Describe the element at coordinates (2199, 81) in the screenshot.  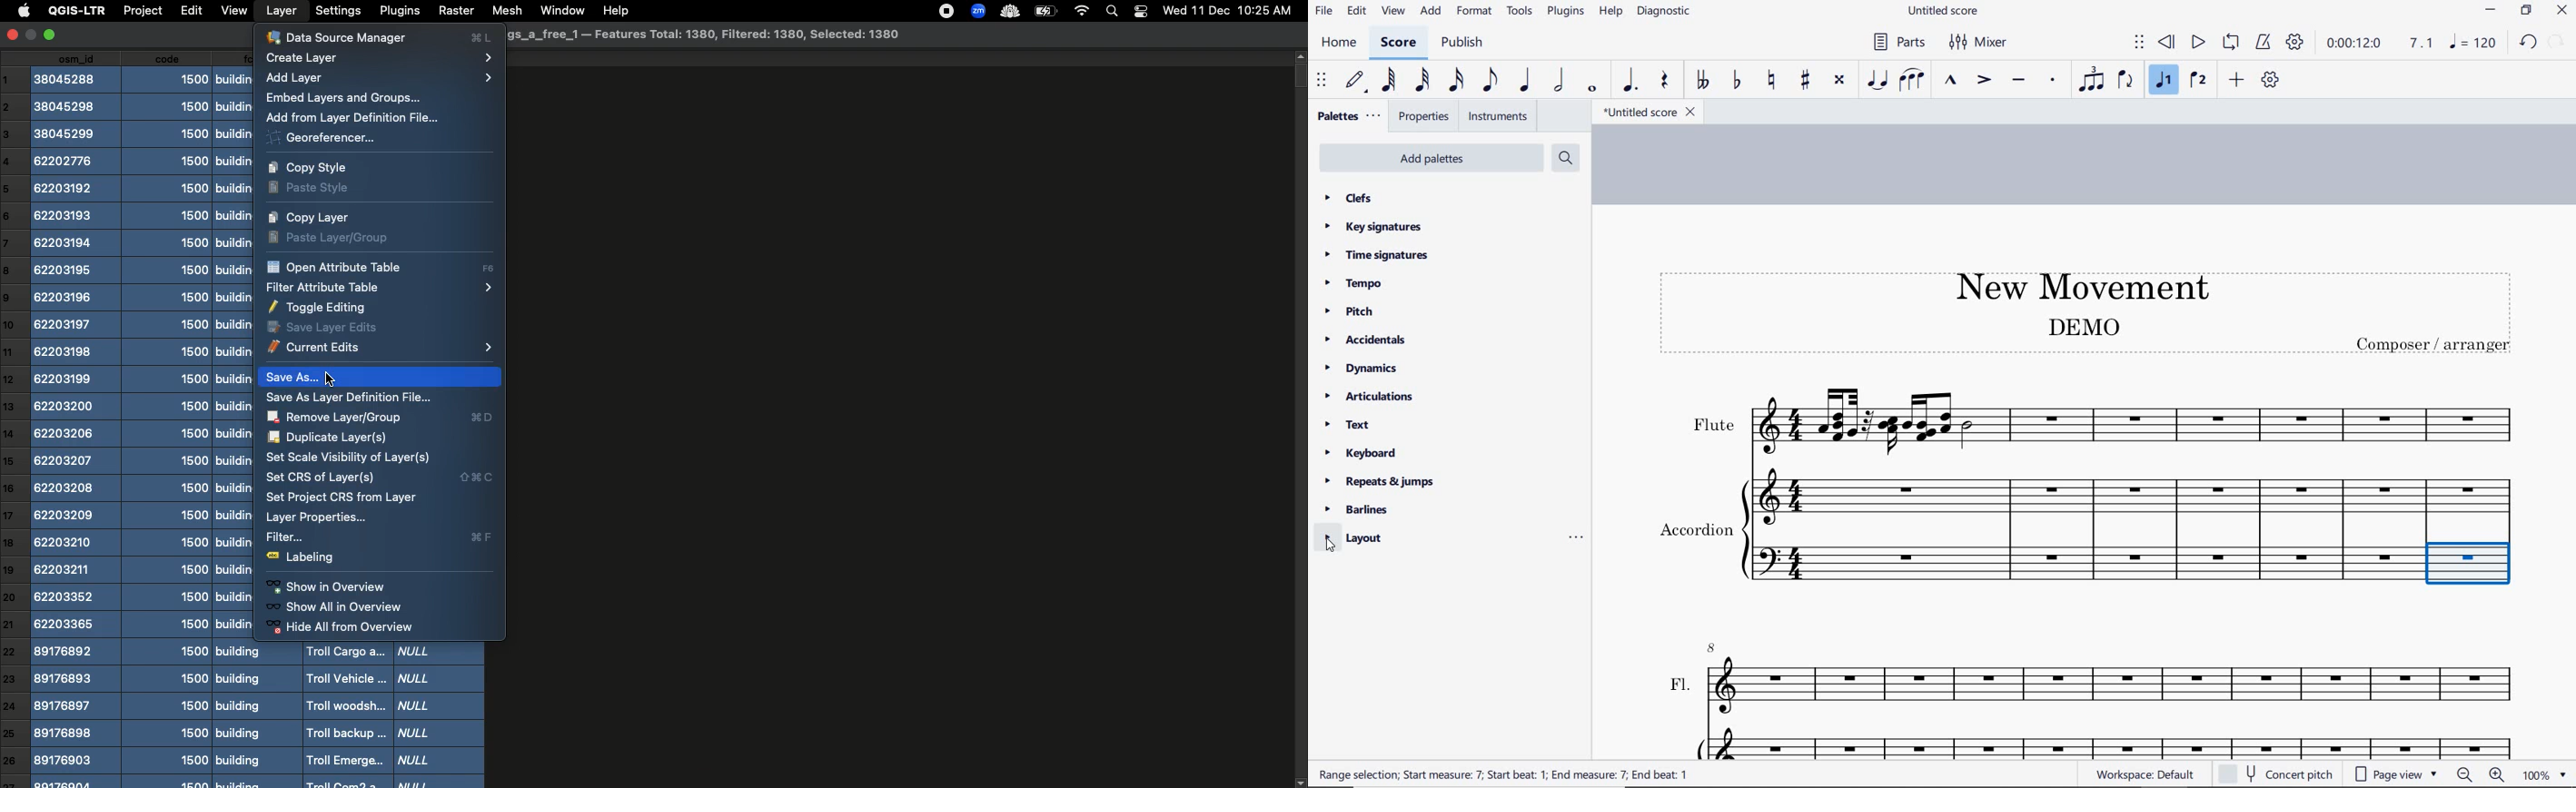
I see `voice 2` at that location.